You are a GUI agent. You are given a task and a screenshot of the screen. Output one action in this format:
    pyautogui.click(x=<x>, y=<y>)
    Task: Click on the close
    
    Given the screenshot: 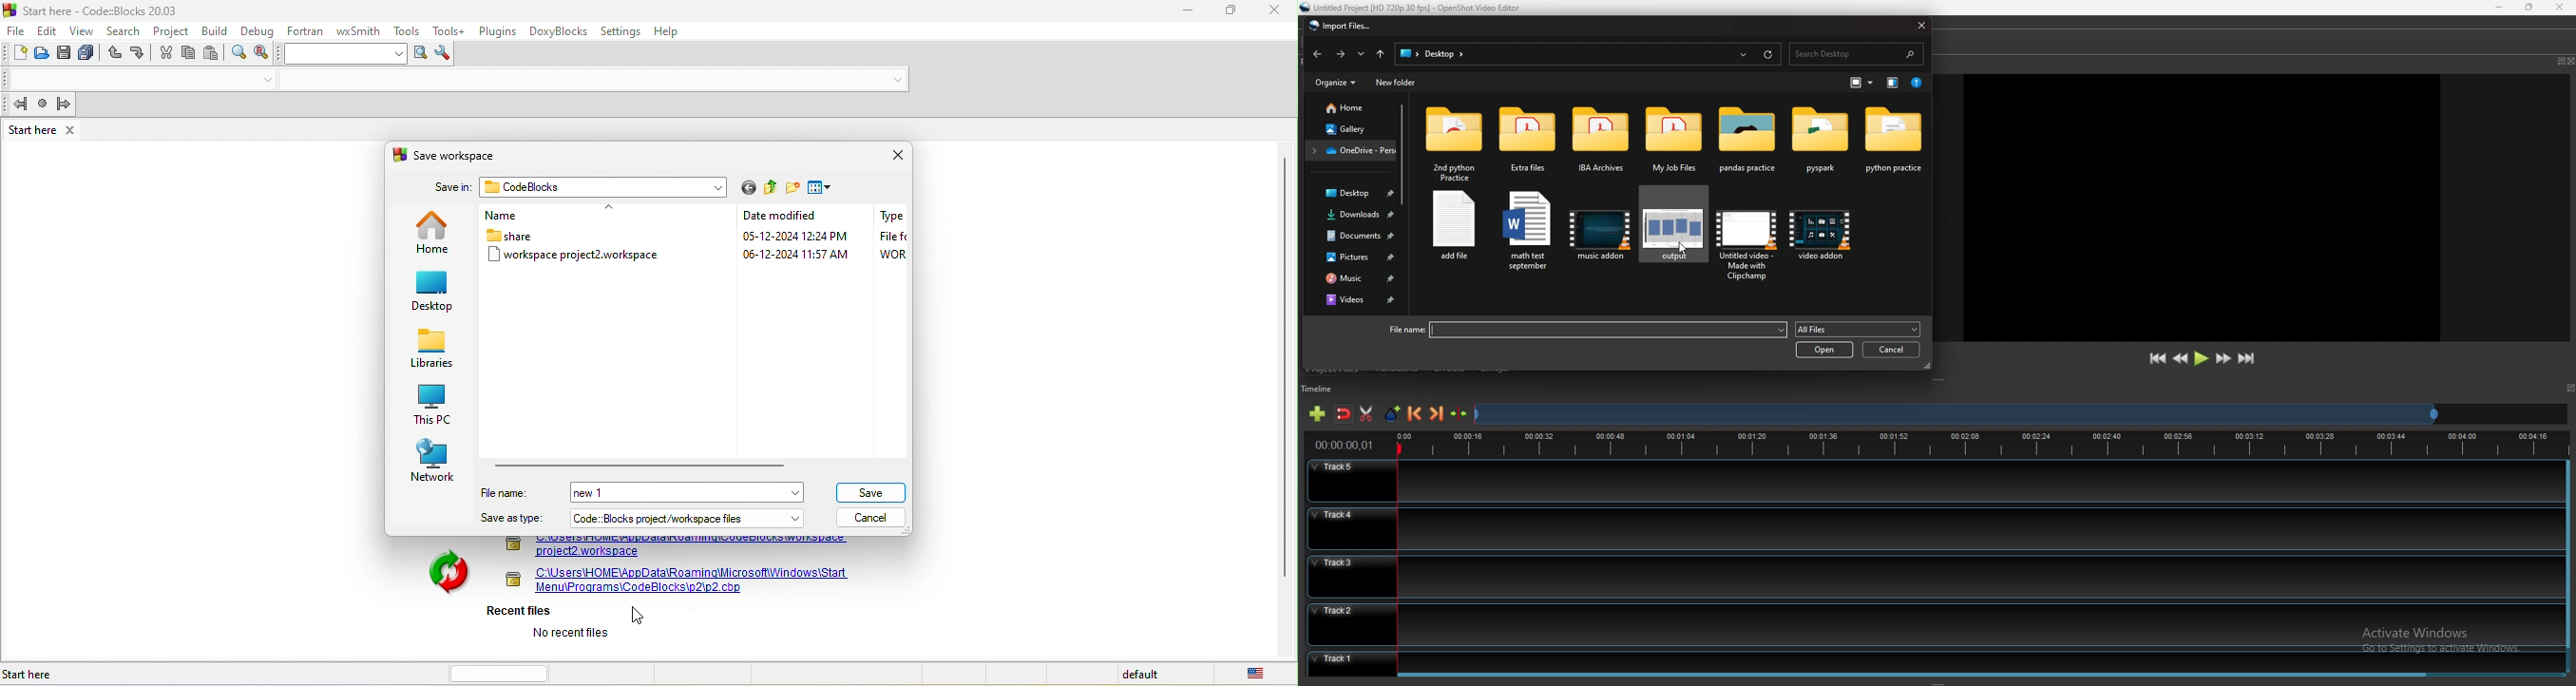 What is the action you would take?
    pyautogui.click(x=892, y=155)
    